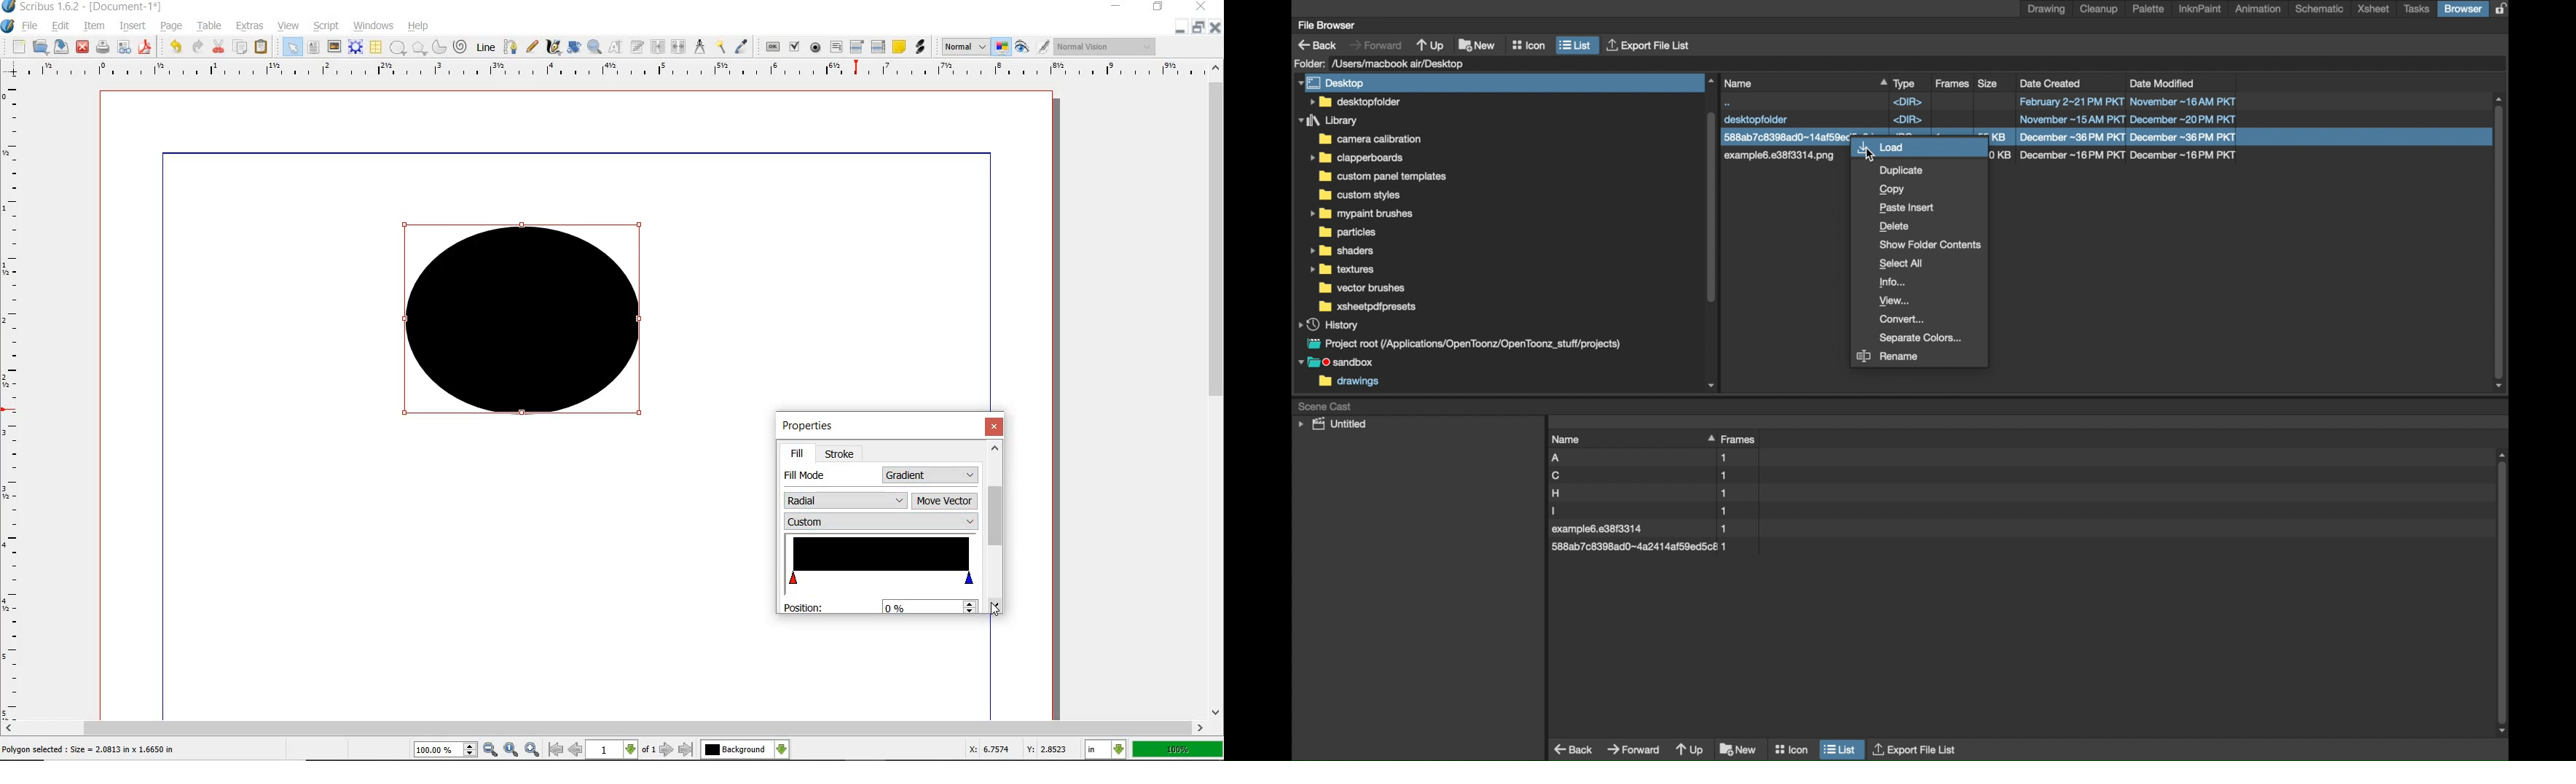 The image size is (2576, 784). I want to click on custom, so click(881, 522).